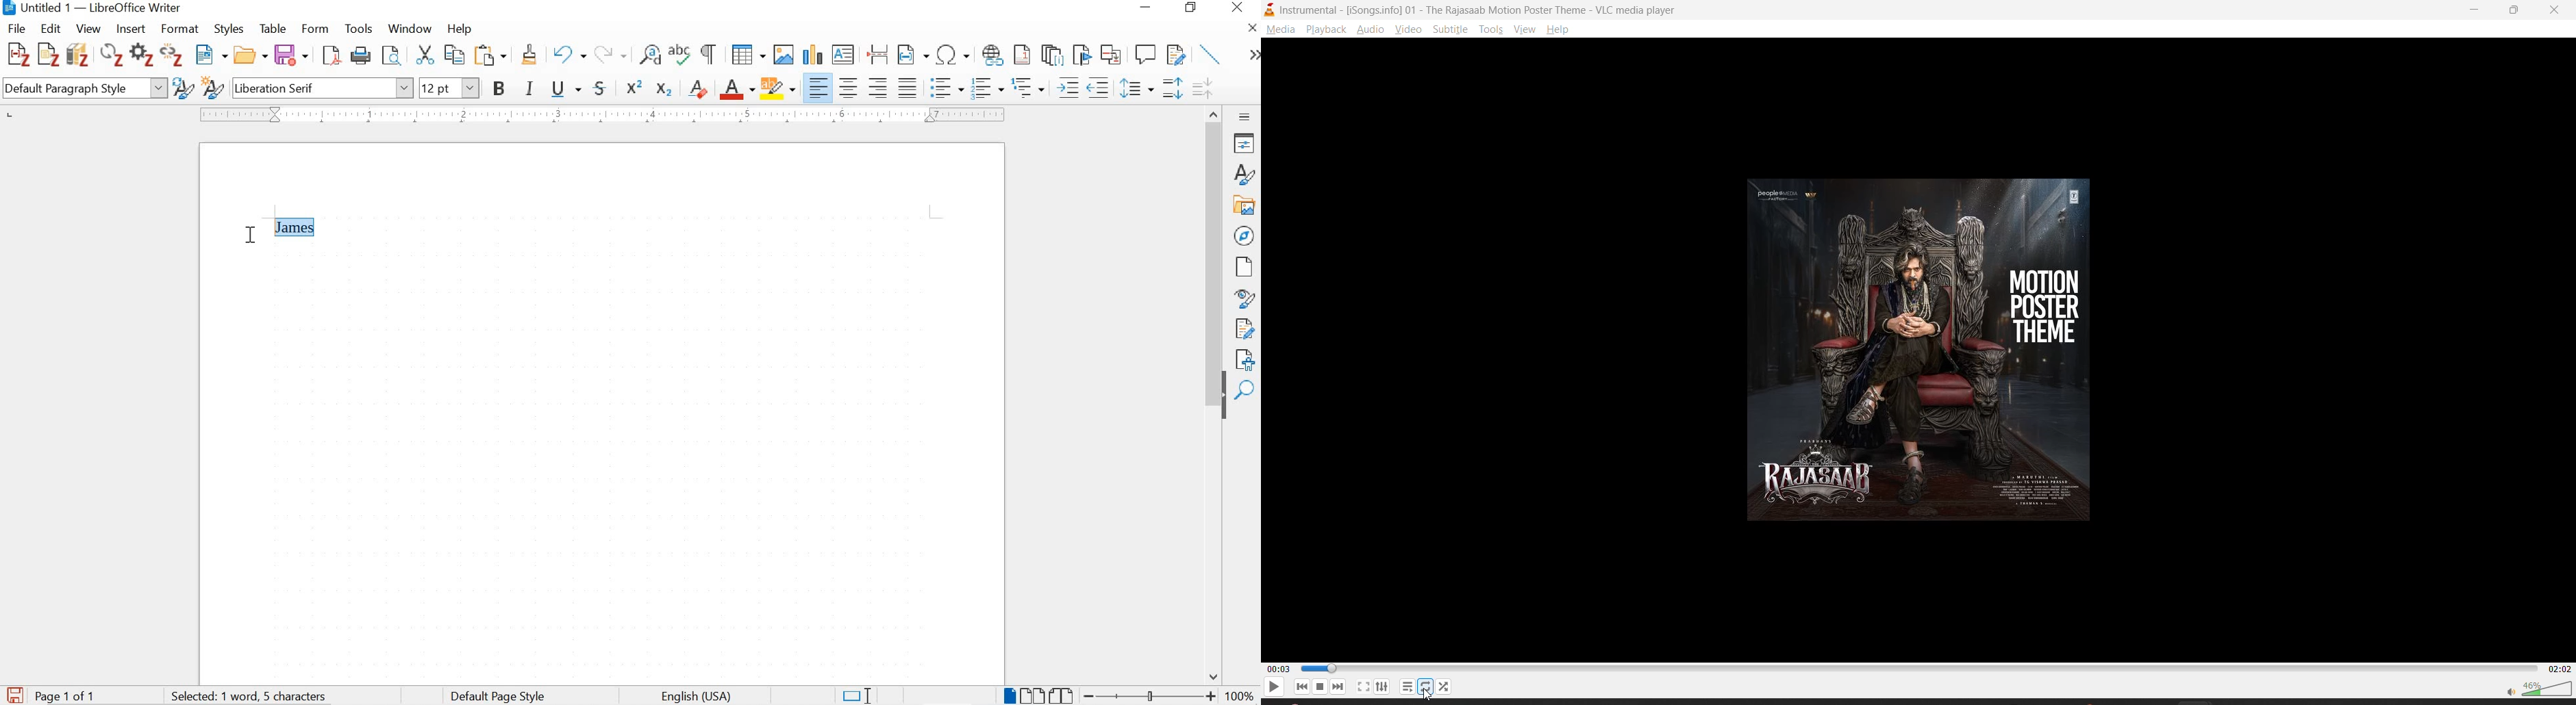  Describe the element at coordinates (1022, 55) in the screenshot. I see `insert endnote` at that location.